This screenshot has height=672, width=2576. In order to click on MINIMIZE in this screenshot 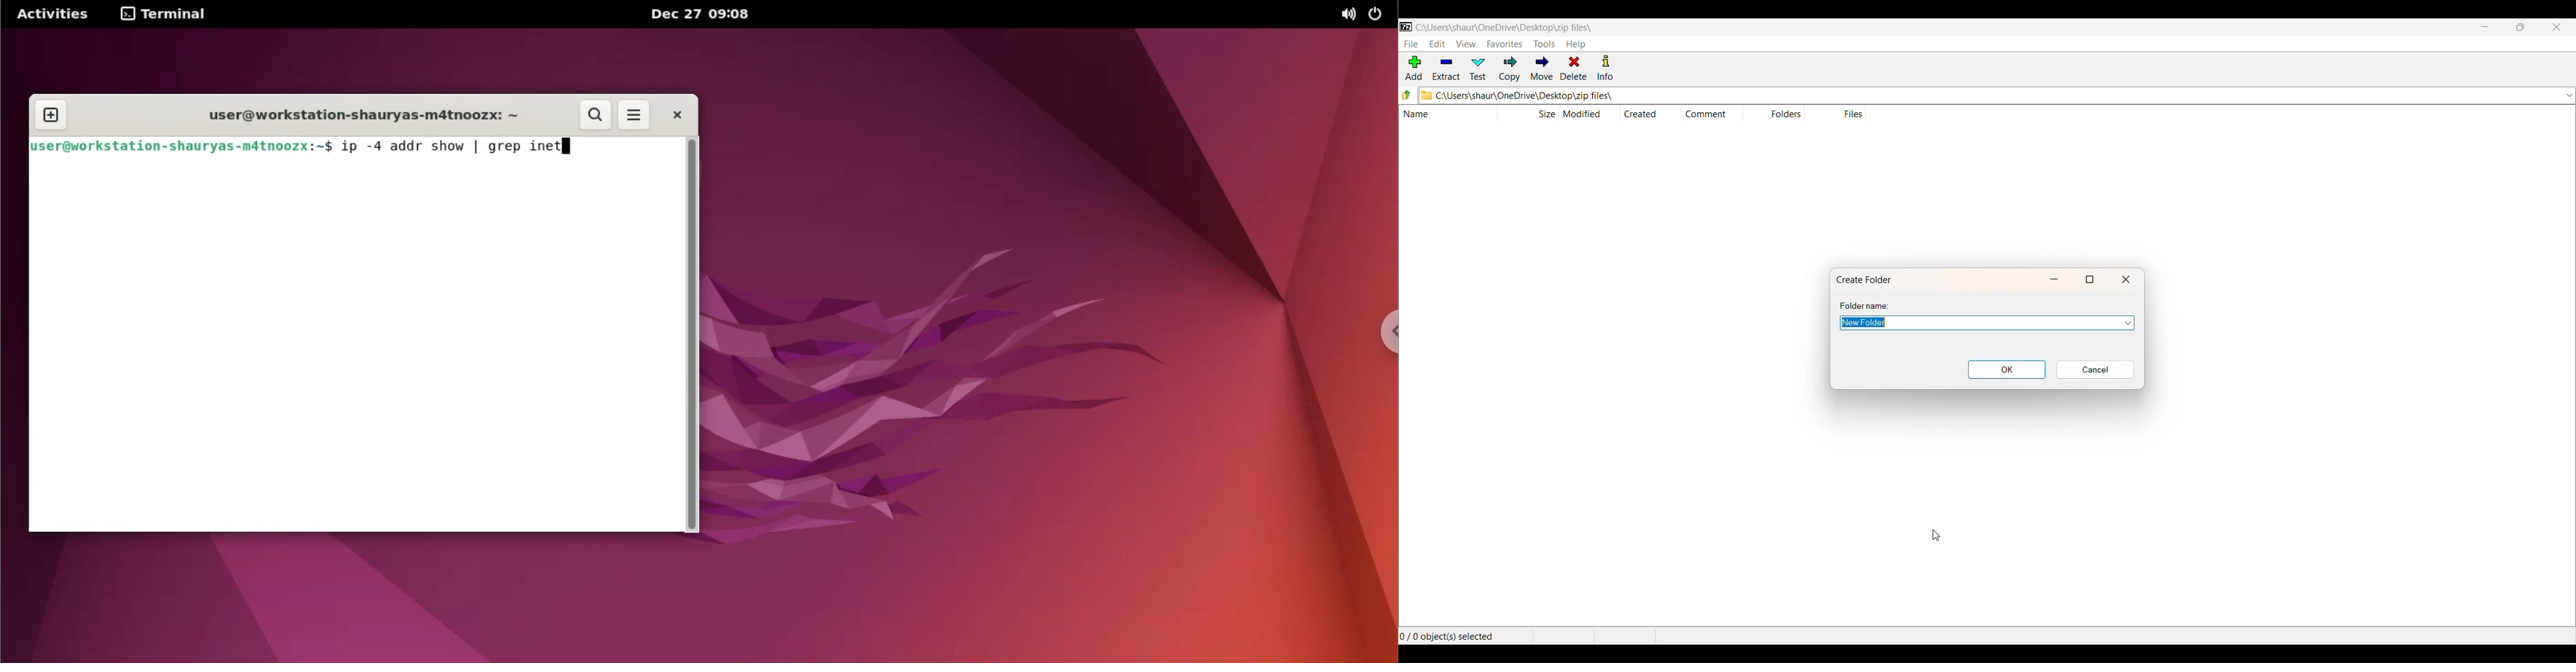, I will do `click(2486, 28)`.